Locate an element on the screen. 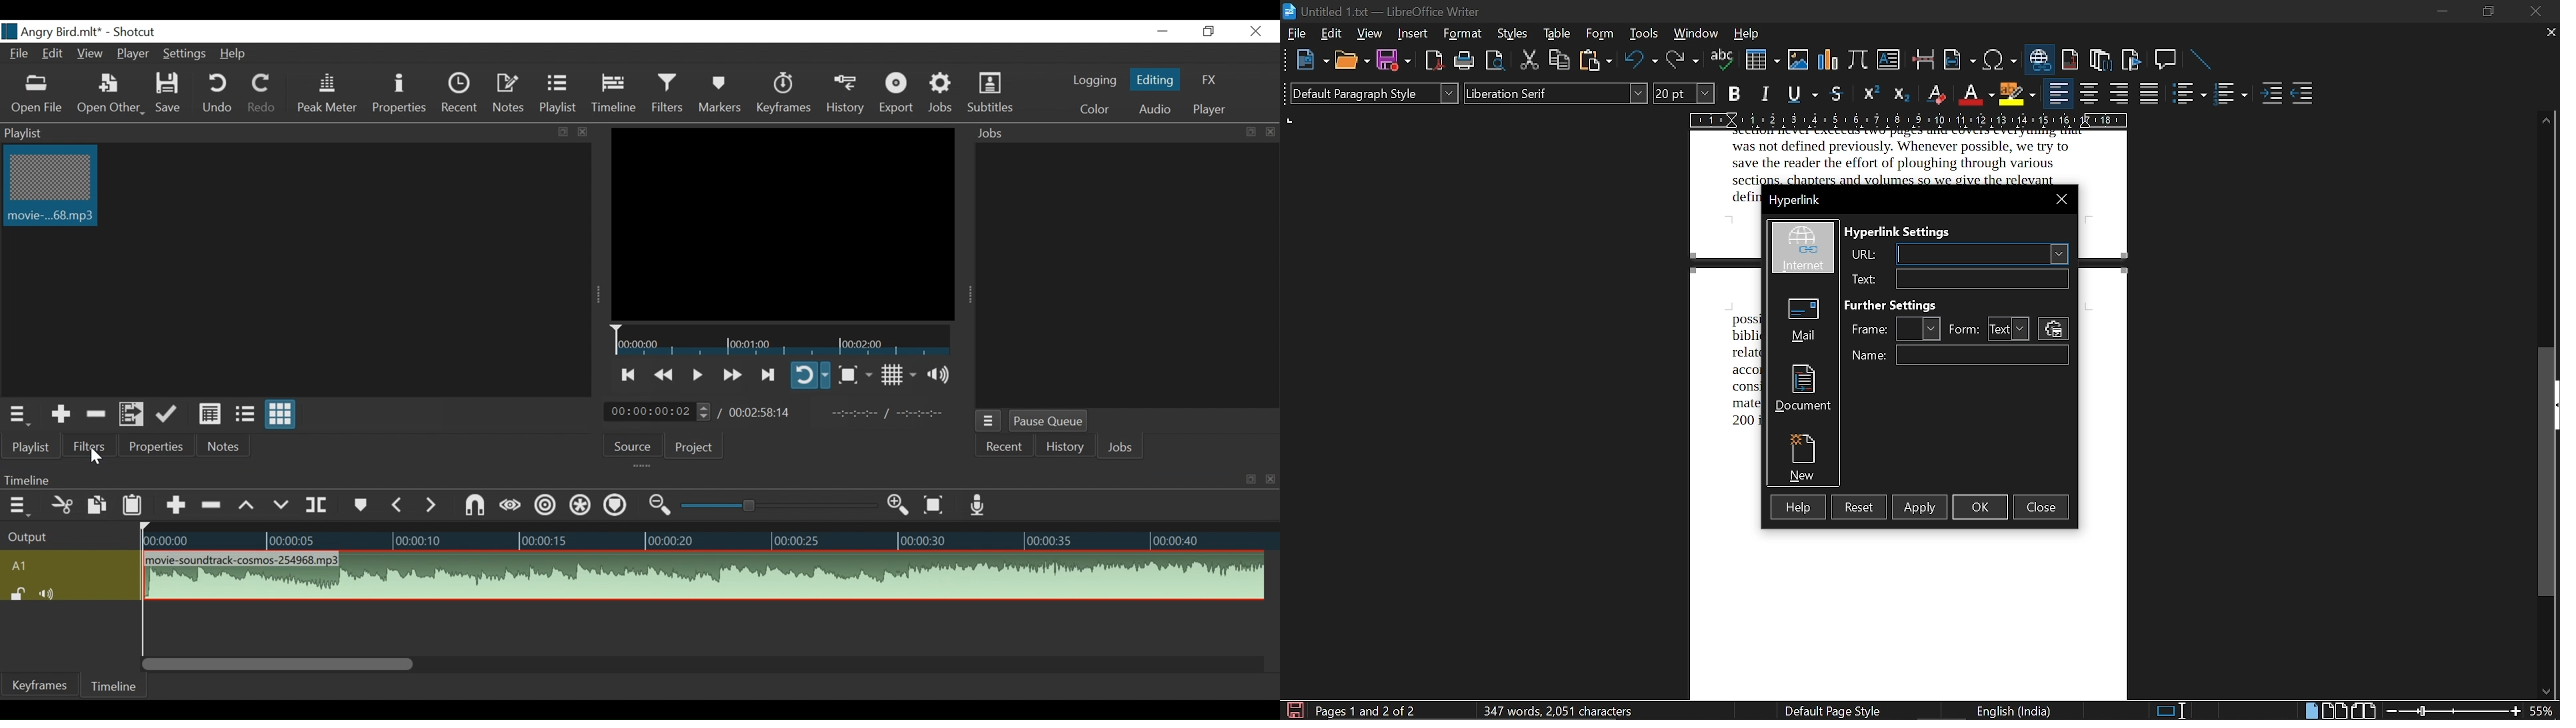  vertical scrollbar is located at coordinates (2547, 474).